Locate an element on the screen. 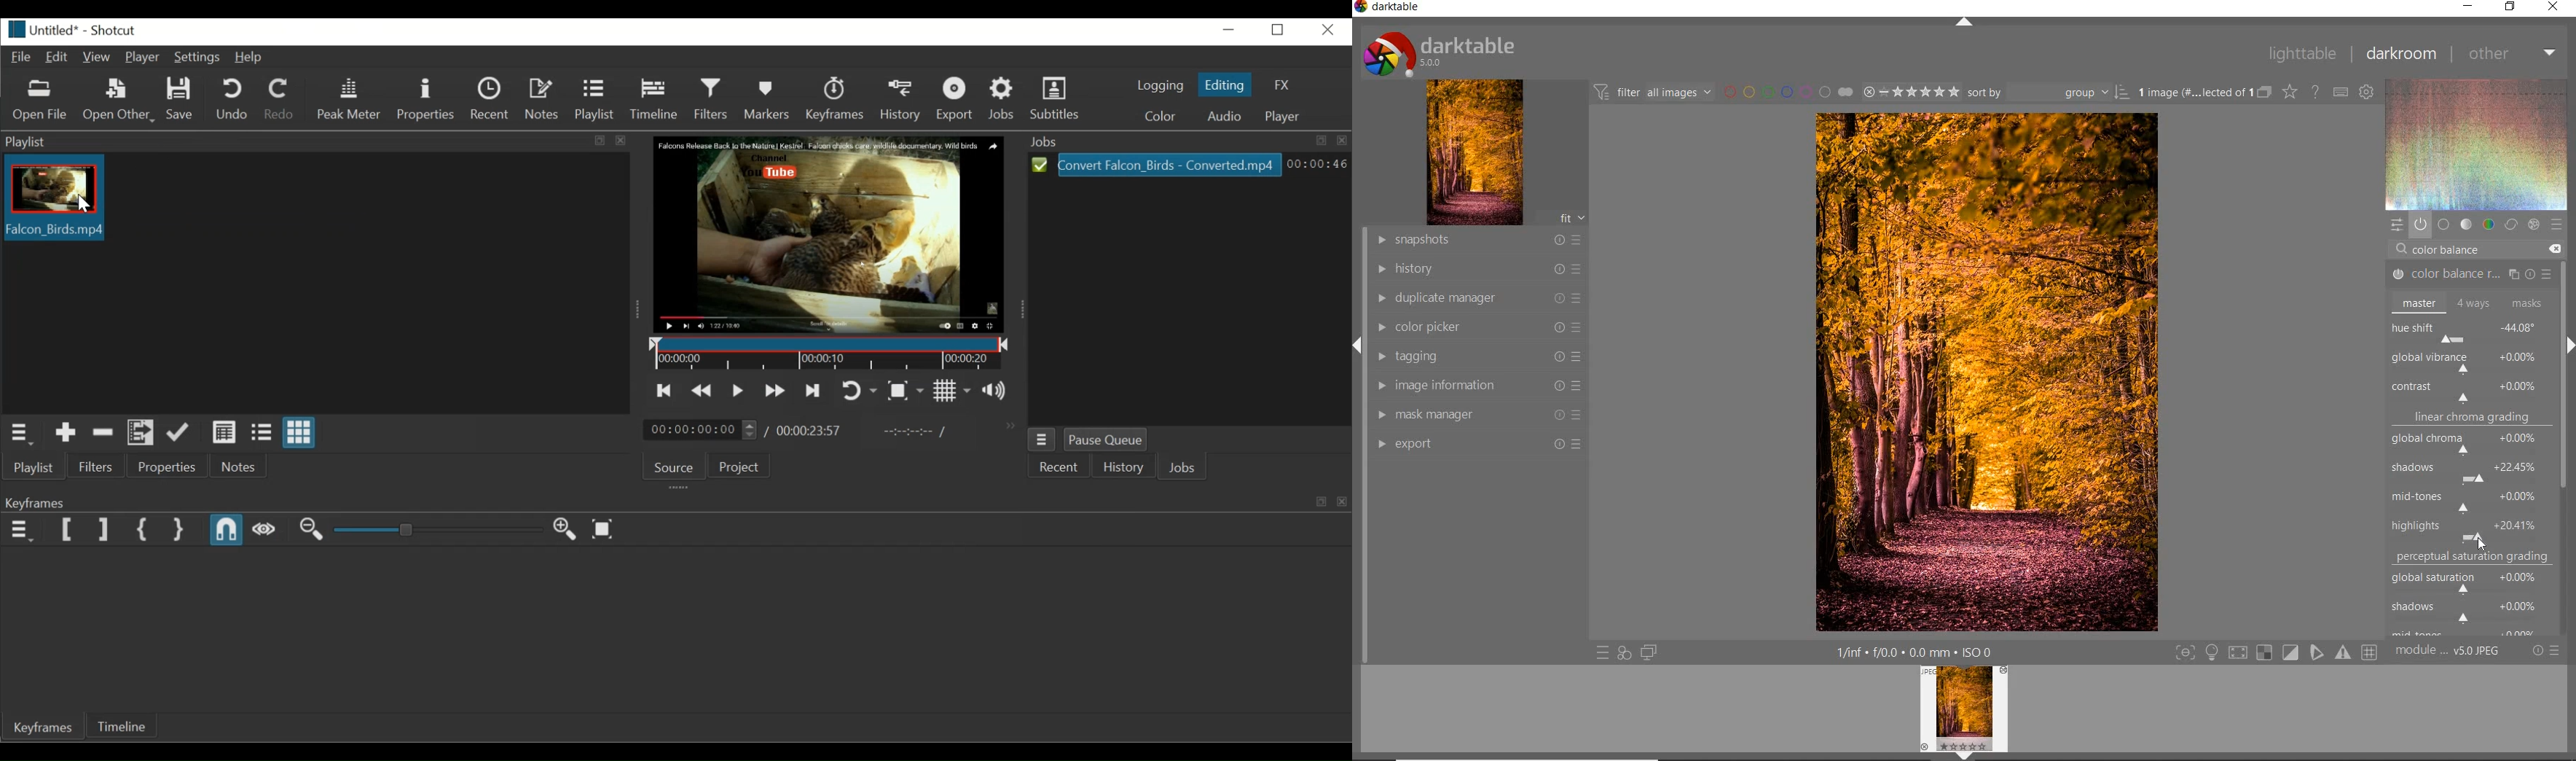  History is located at coordinates (1123, 468).